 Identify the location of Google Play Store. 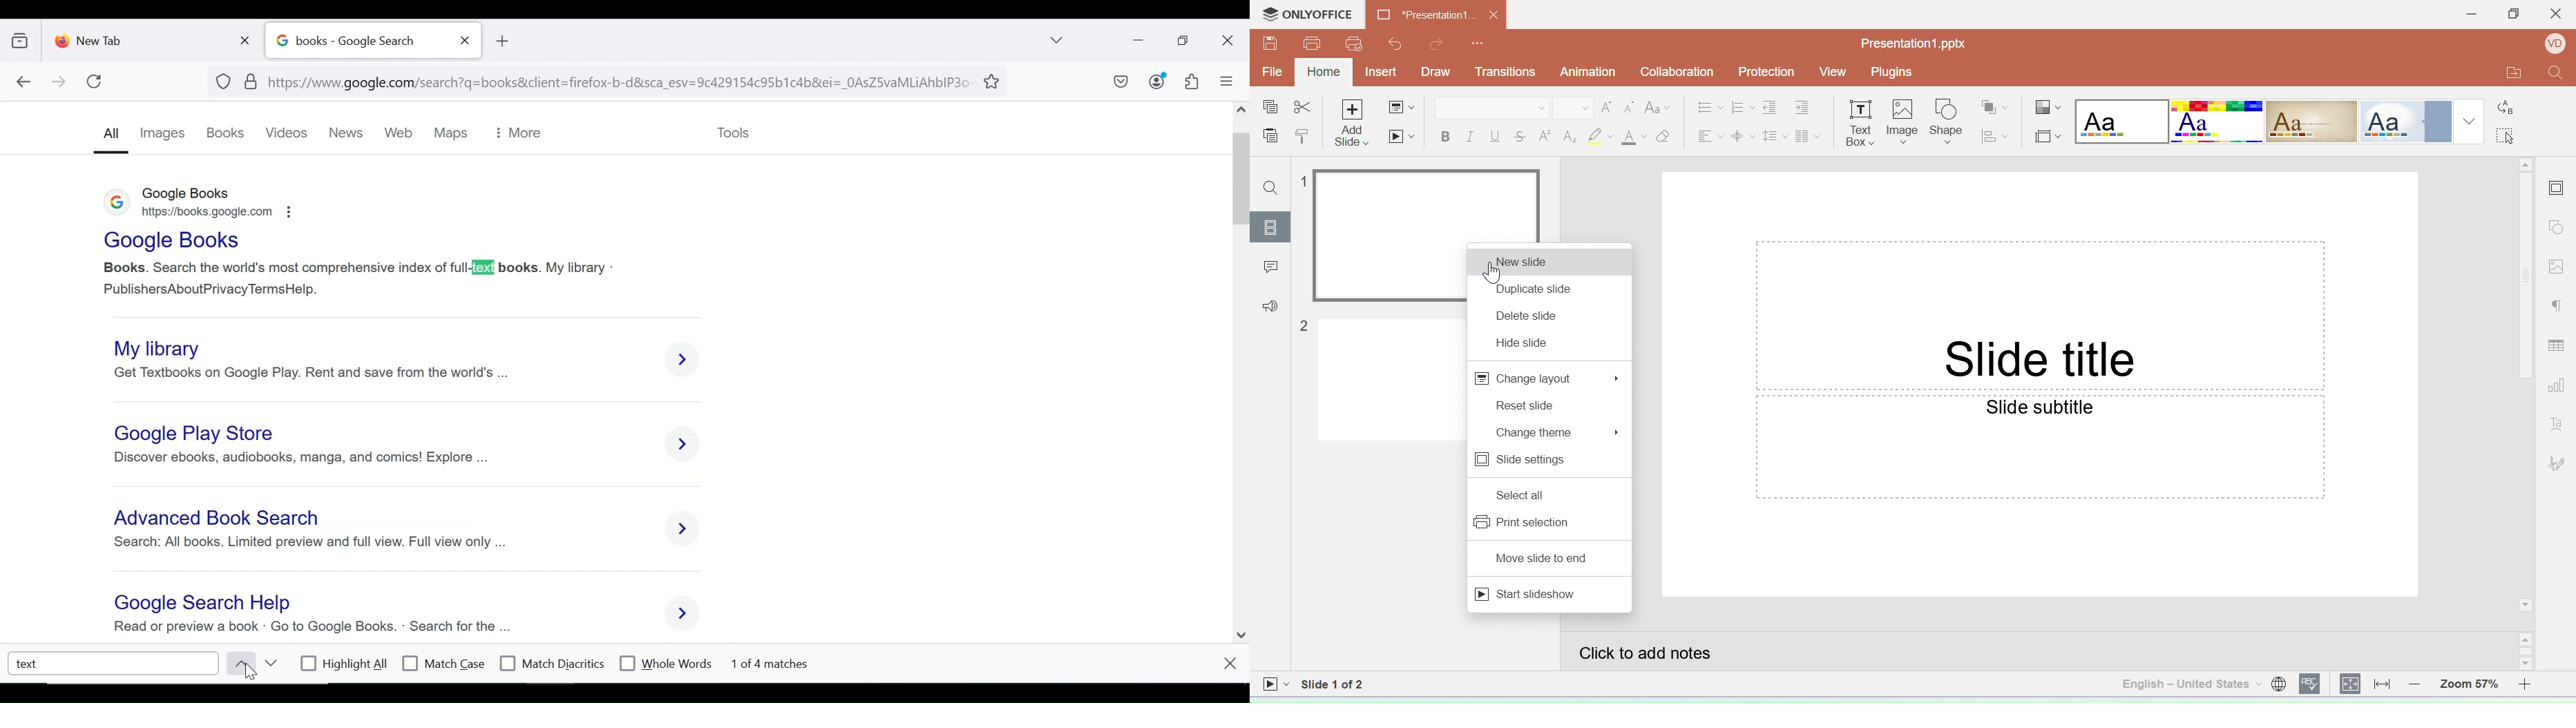
(197, 434).